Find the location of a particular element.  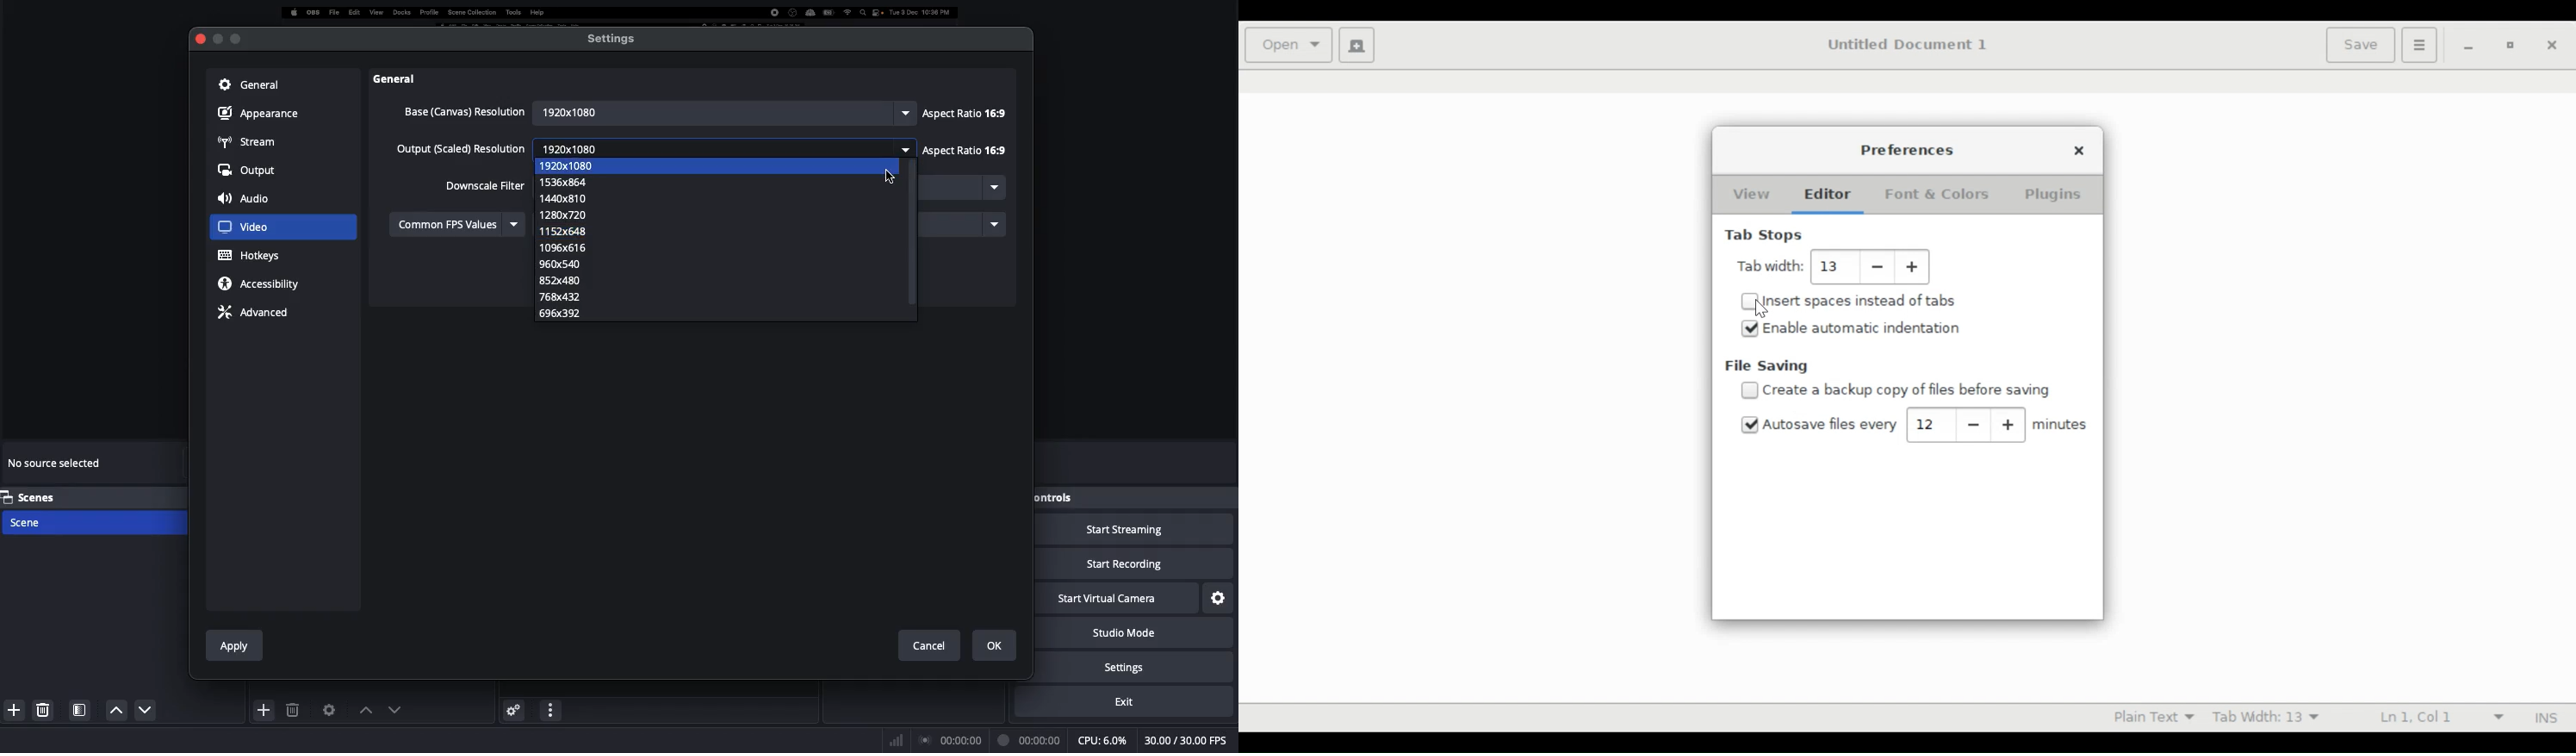

1920X1080 is located at coordinates (583, 167).